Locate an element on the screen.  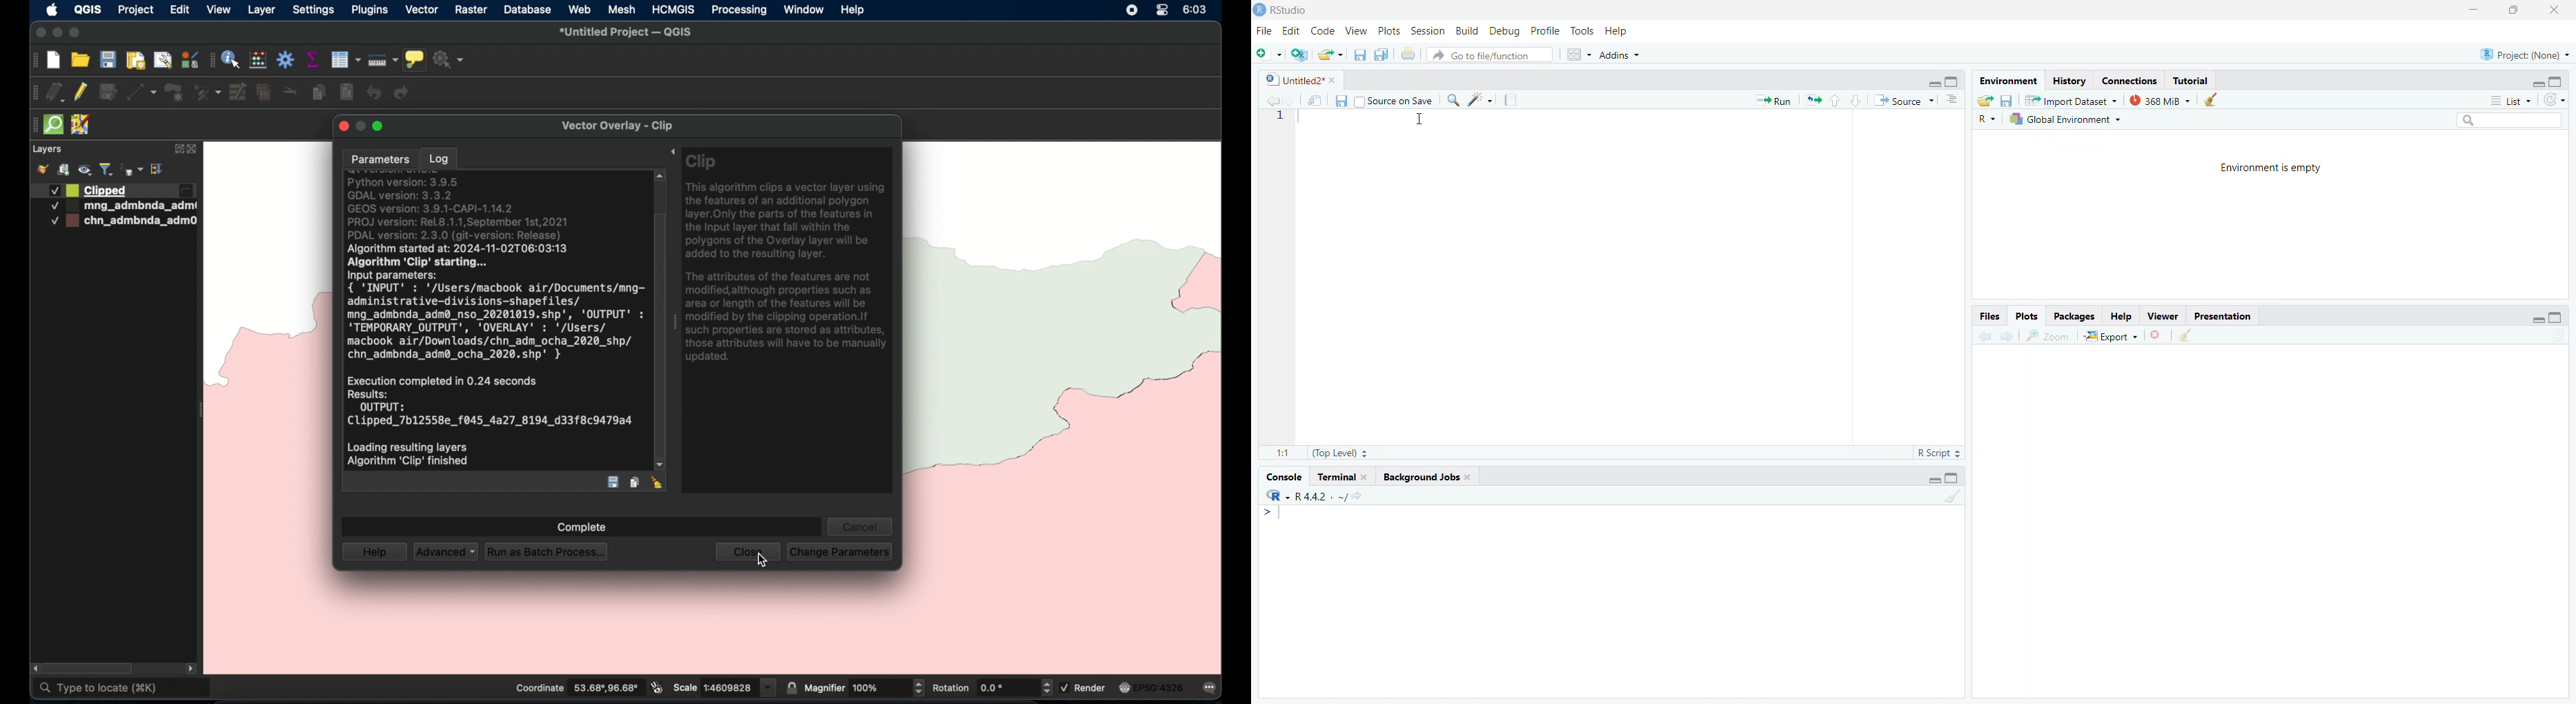
export is located at coordinates (1813, 101).